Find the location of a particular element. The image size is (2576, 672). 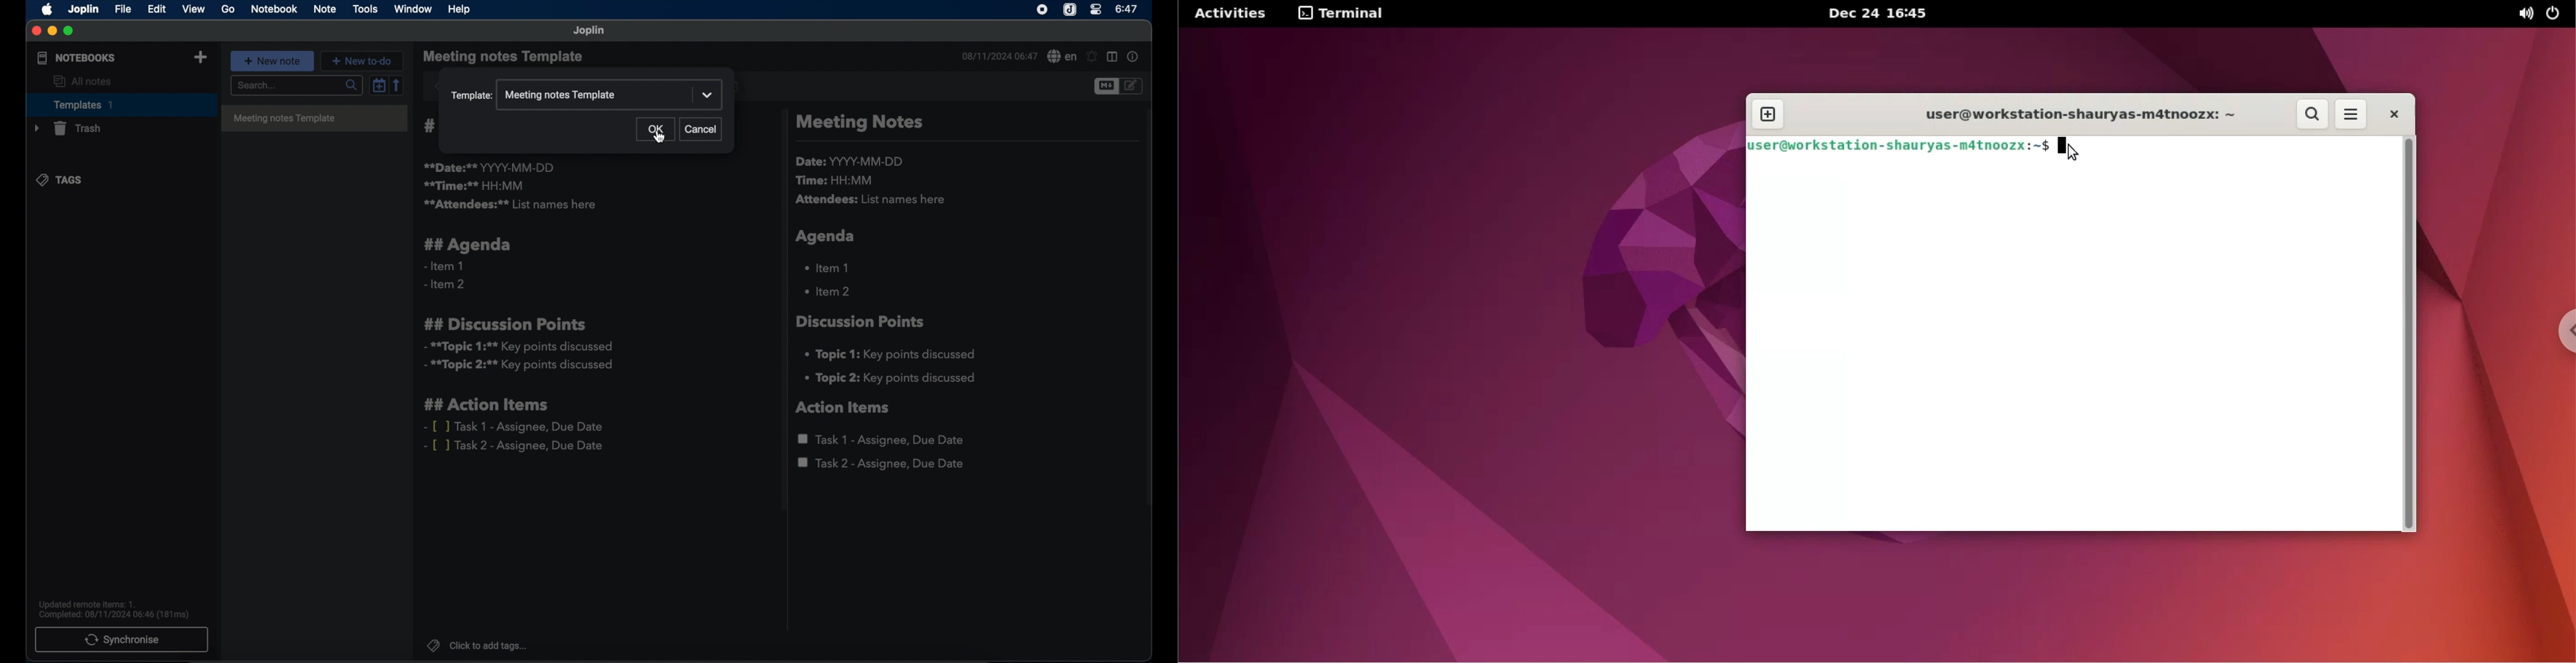

maximize is located at coordinates (70, 31).